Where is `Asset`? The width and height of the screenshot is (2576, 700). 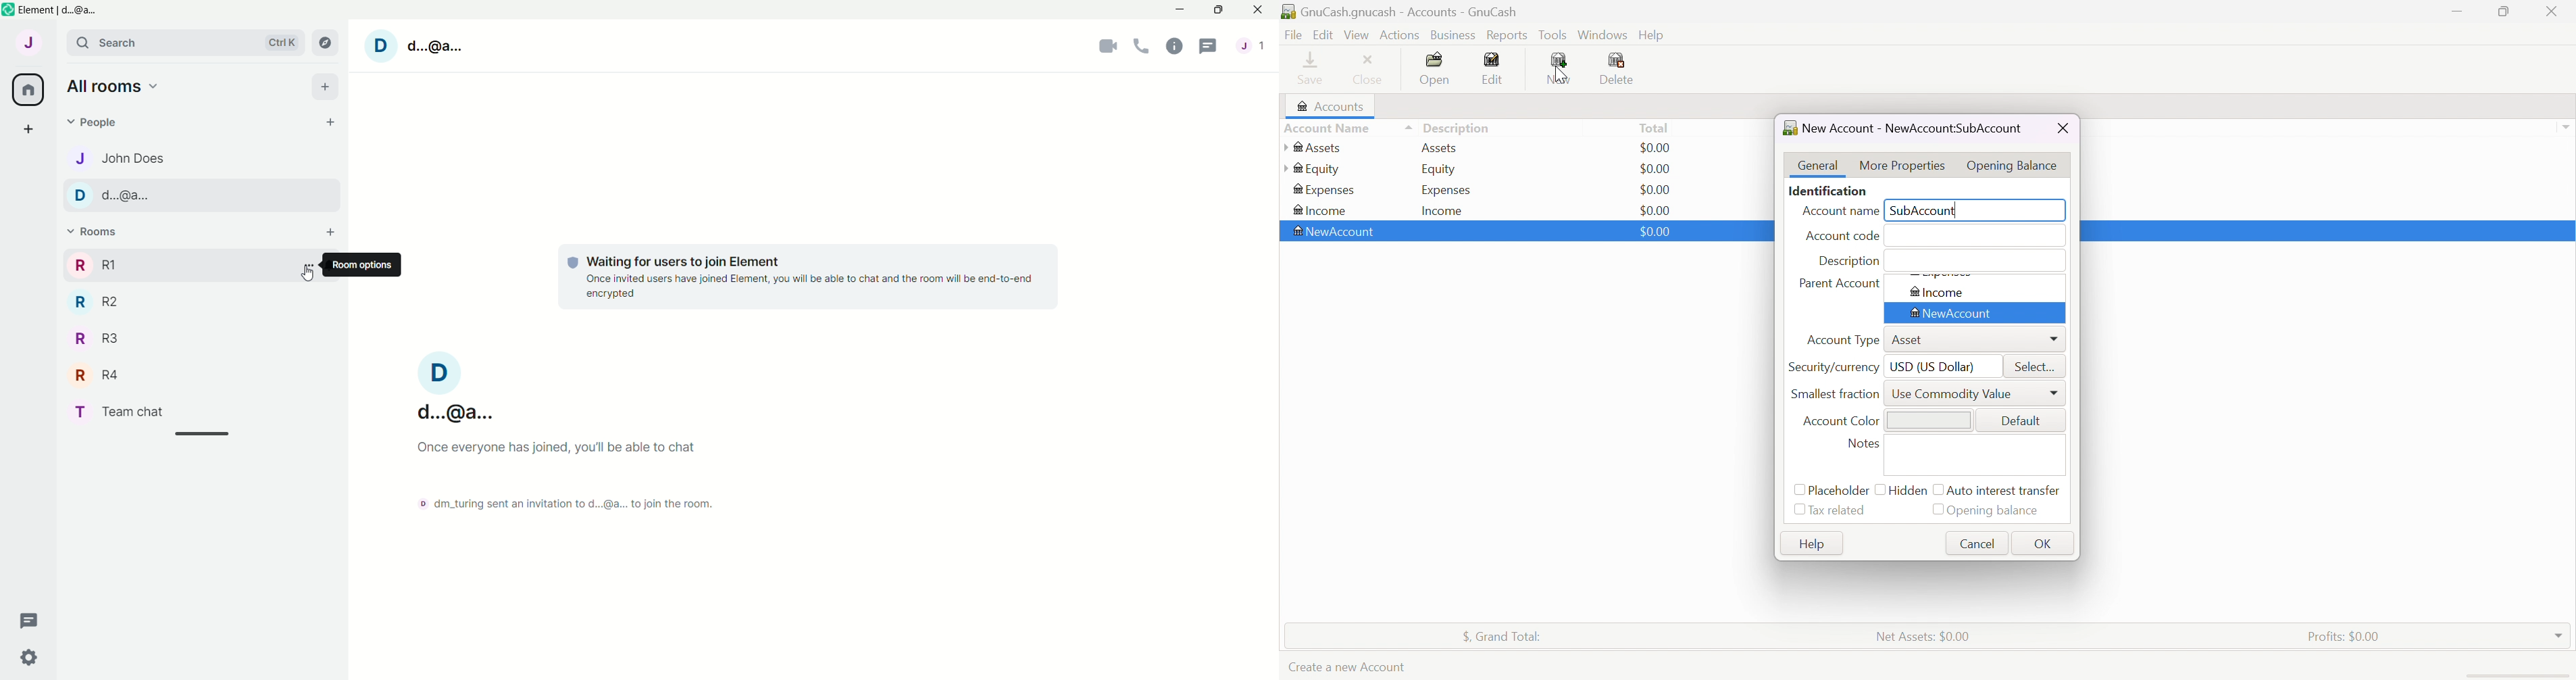 Asset is located at coordinates (1912, 340).